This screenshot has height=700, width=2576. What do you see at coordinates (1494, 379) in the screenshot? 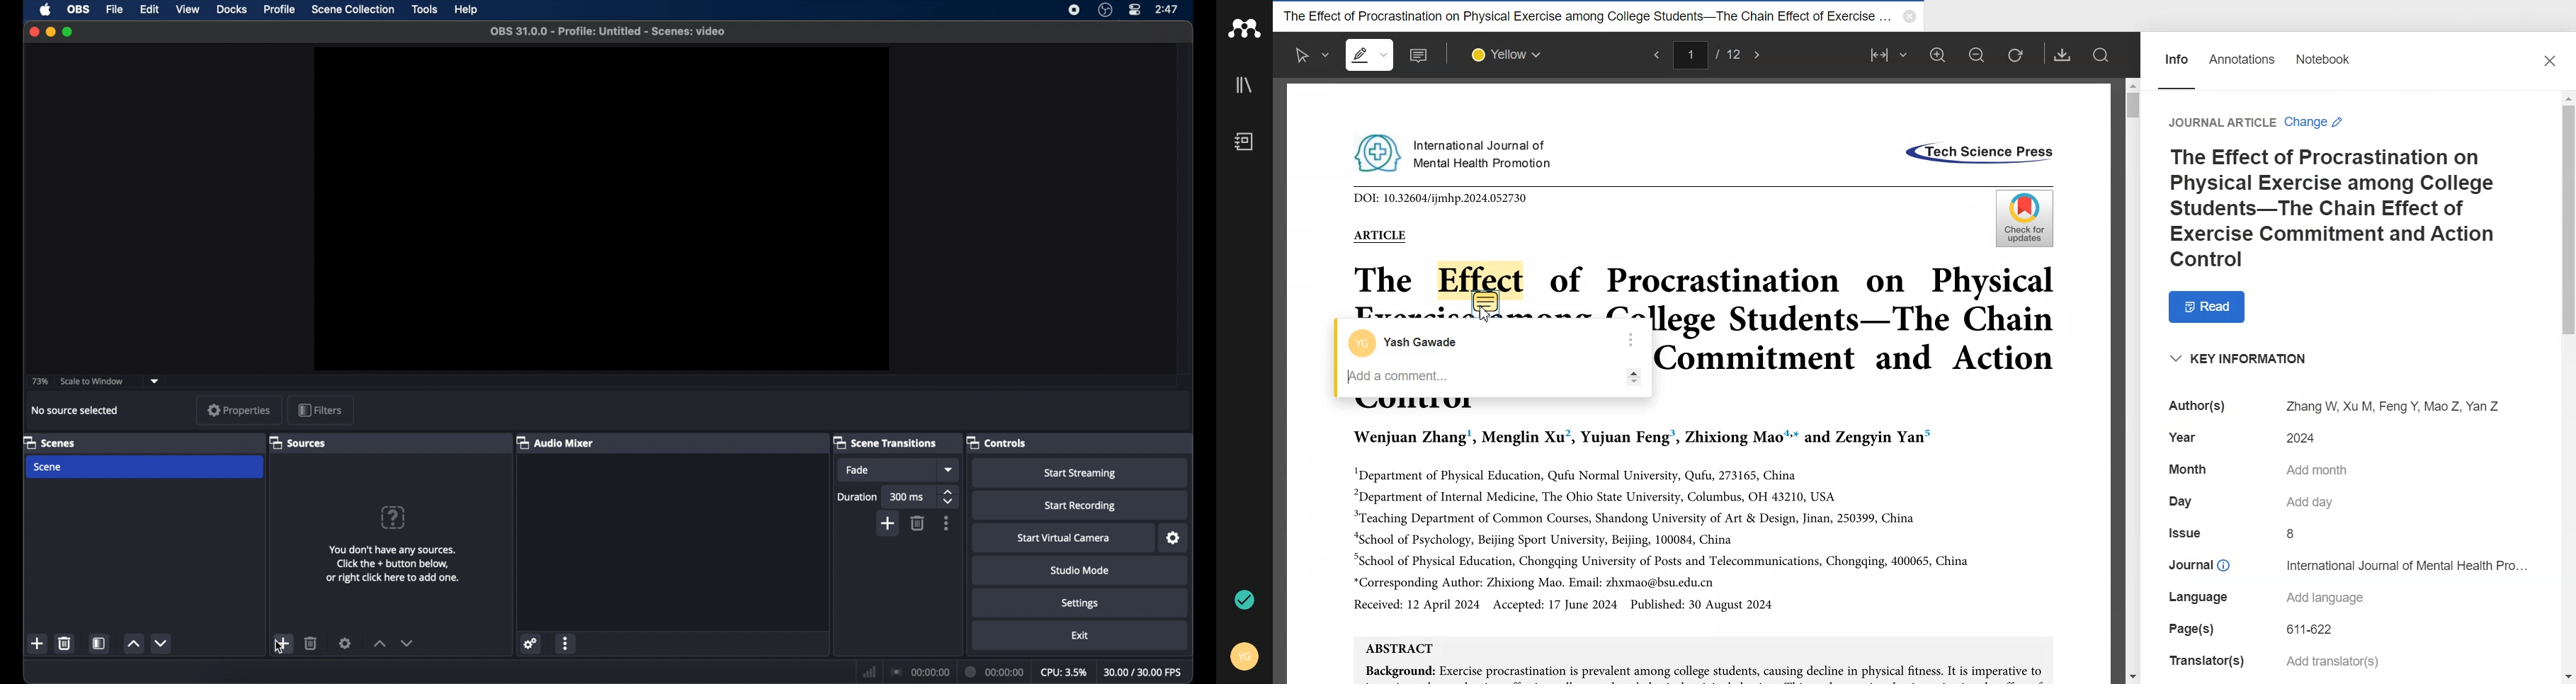
I see `Type note` at bounding box center [1494, 379].